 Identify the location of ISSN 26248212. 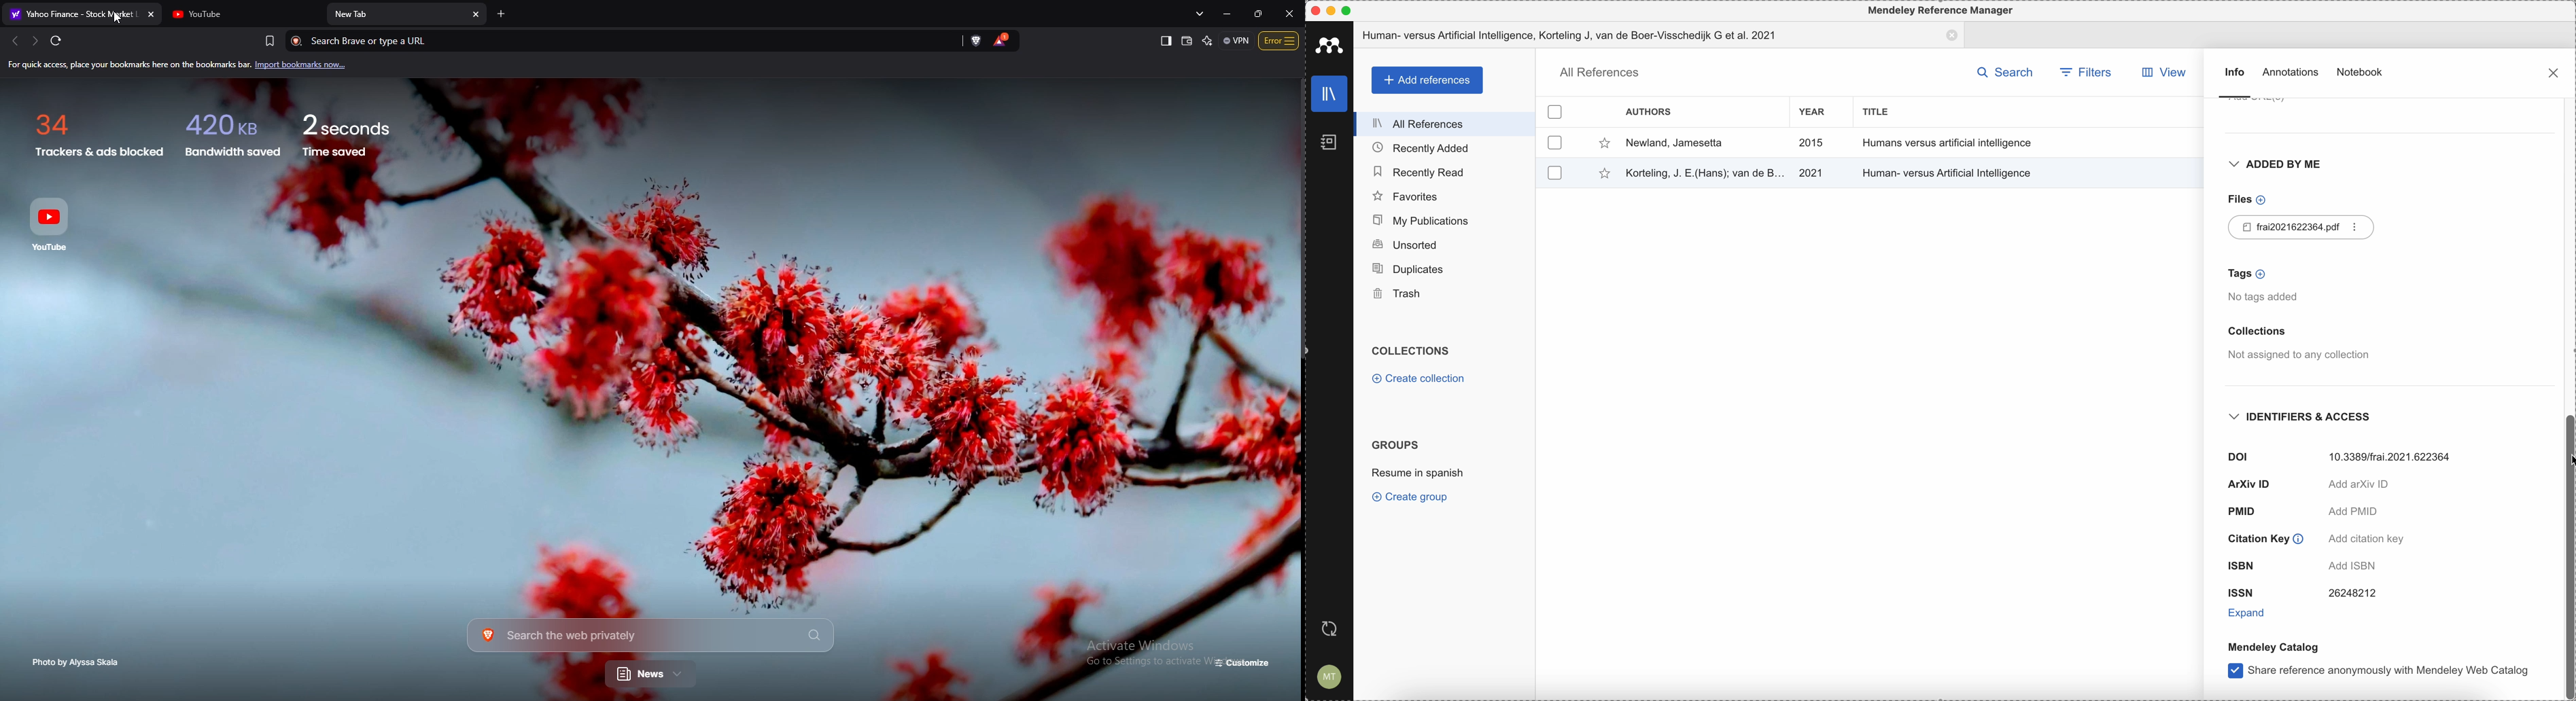
(2302, 593).